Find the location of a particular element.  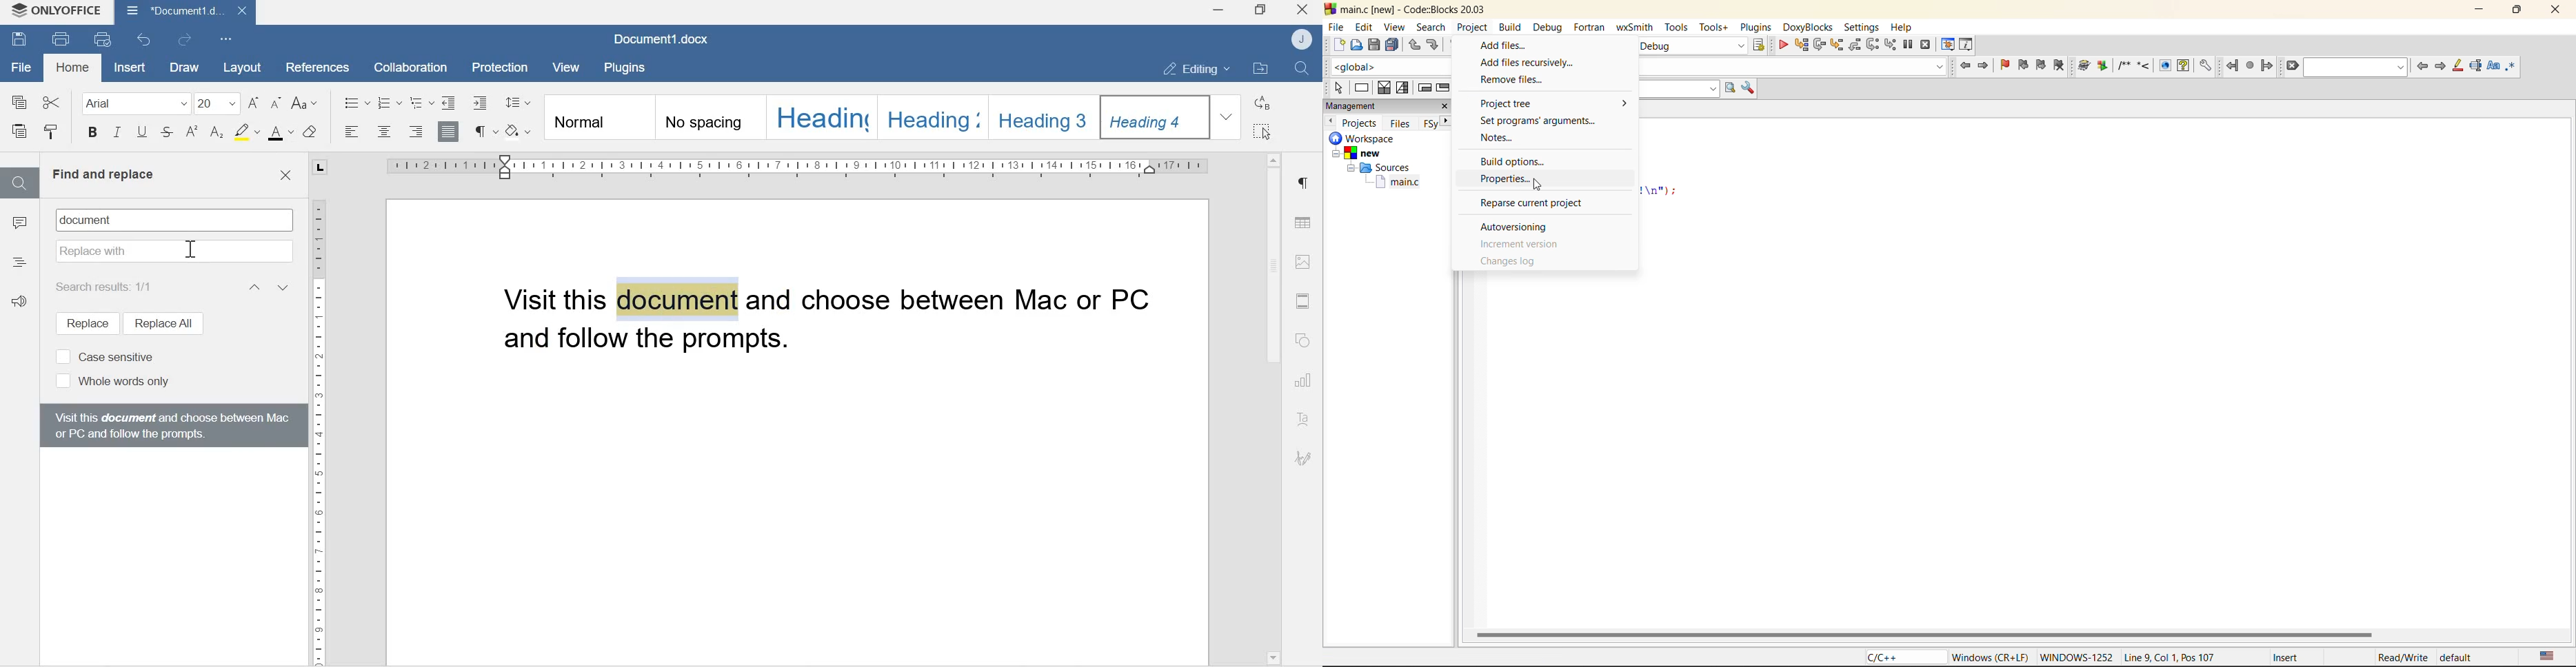

projects is located at coordinates (1362, 123).